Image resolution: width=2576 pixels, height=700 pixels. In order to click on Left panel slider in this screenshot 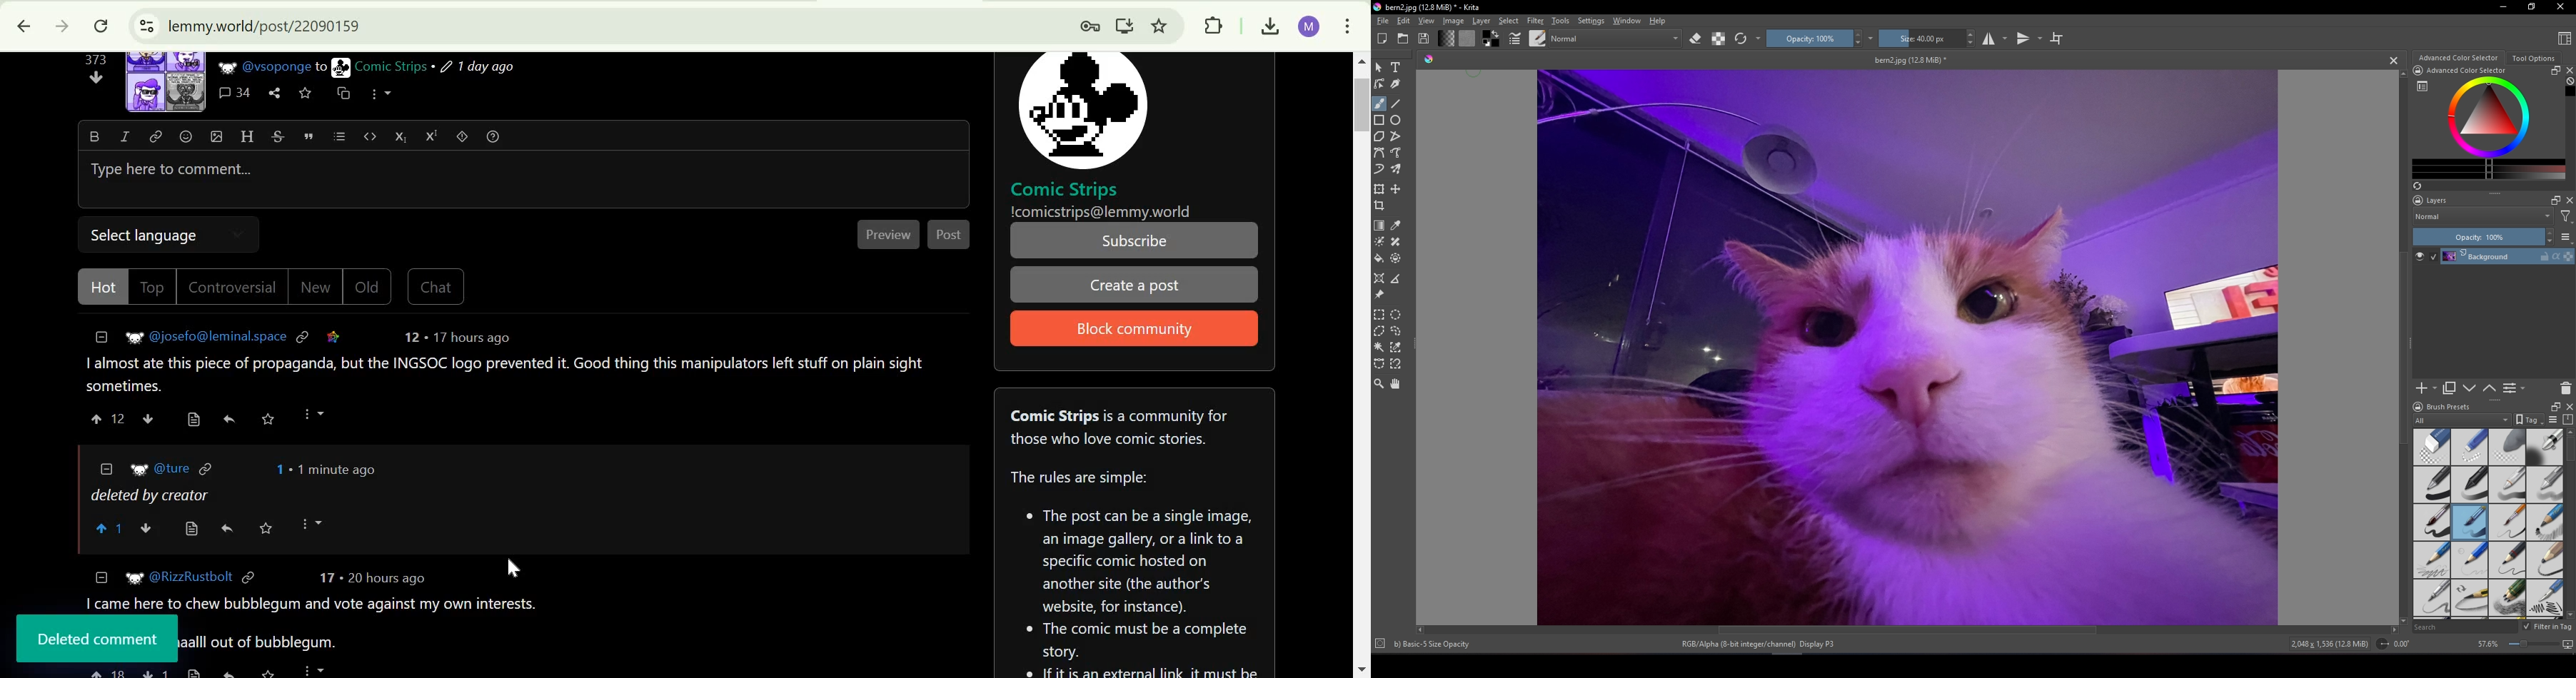, I will do `click(1416, 344)`.